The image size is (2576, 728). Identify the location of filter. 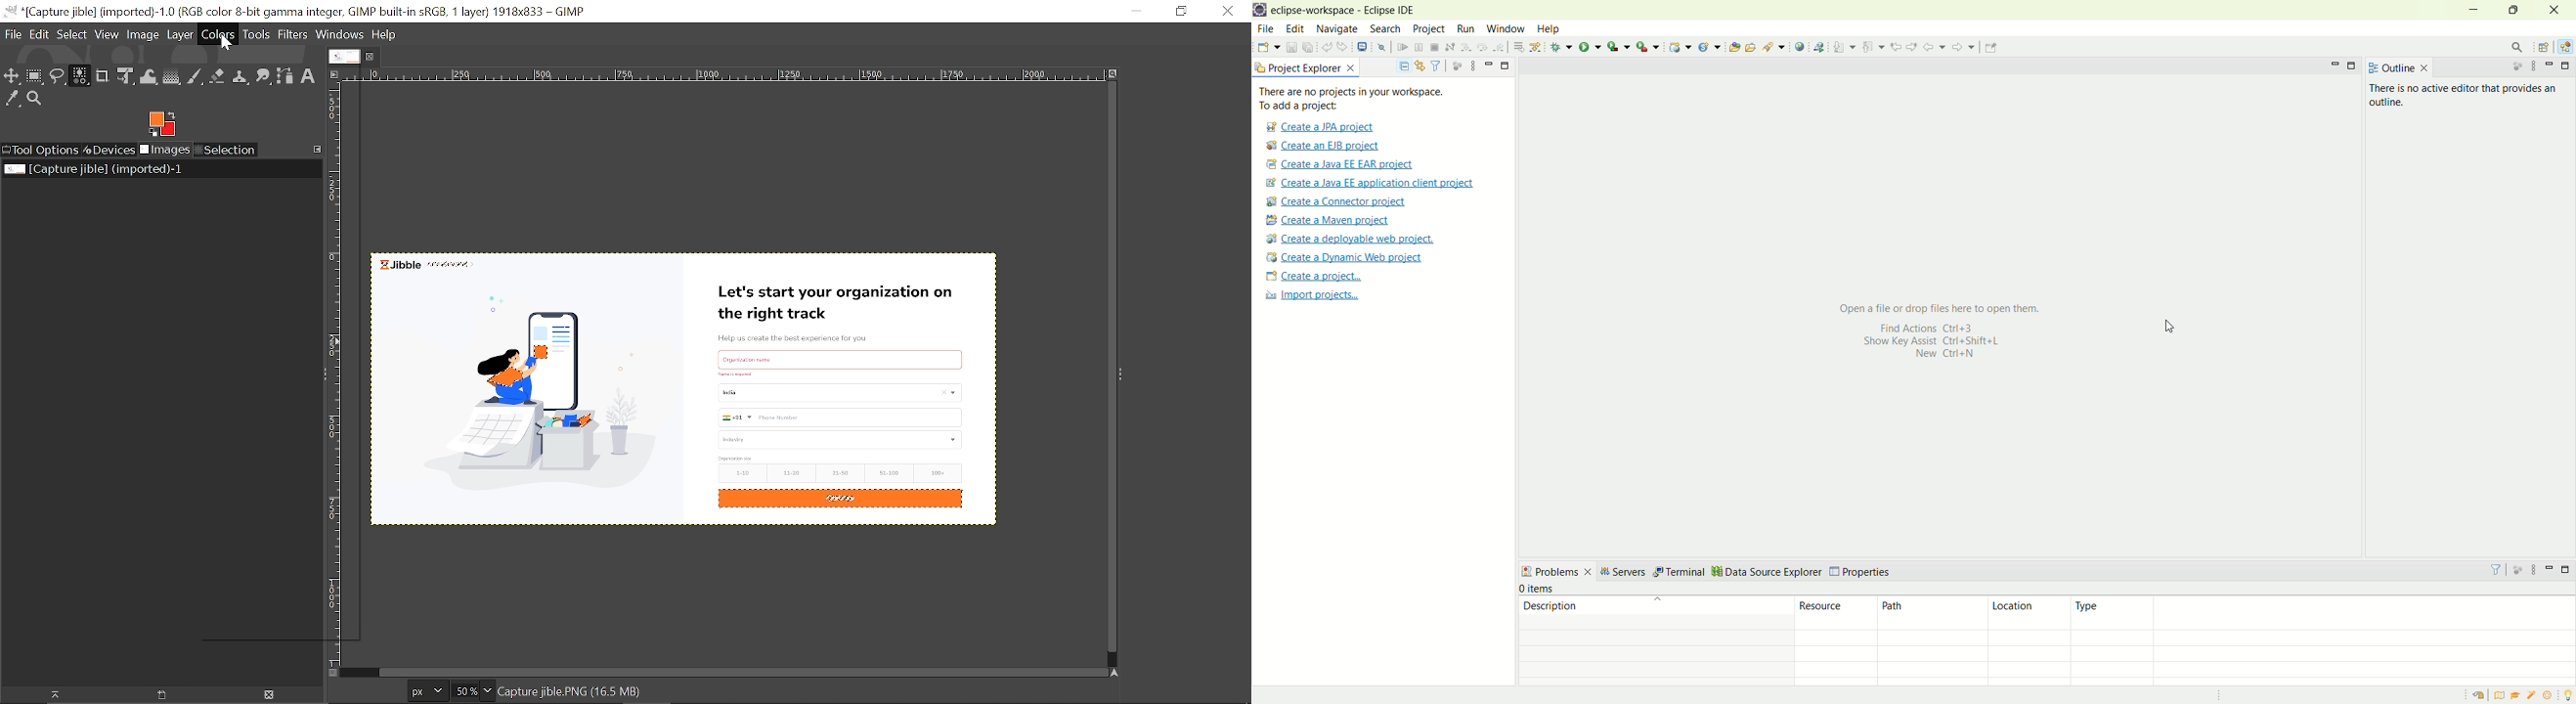
(2497, 571).